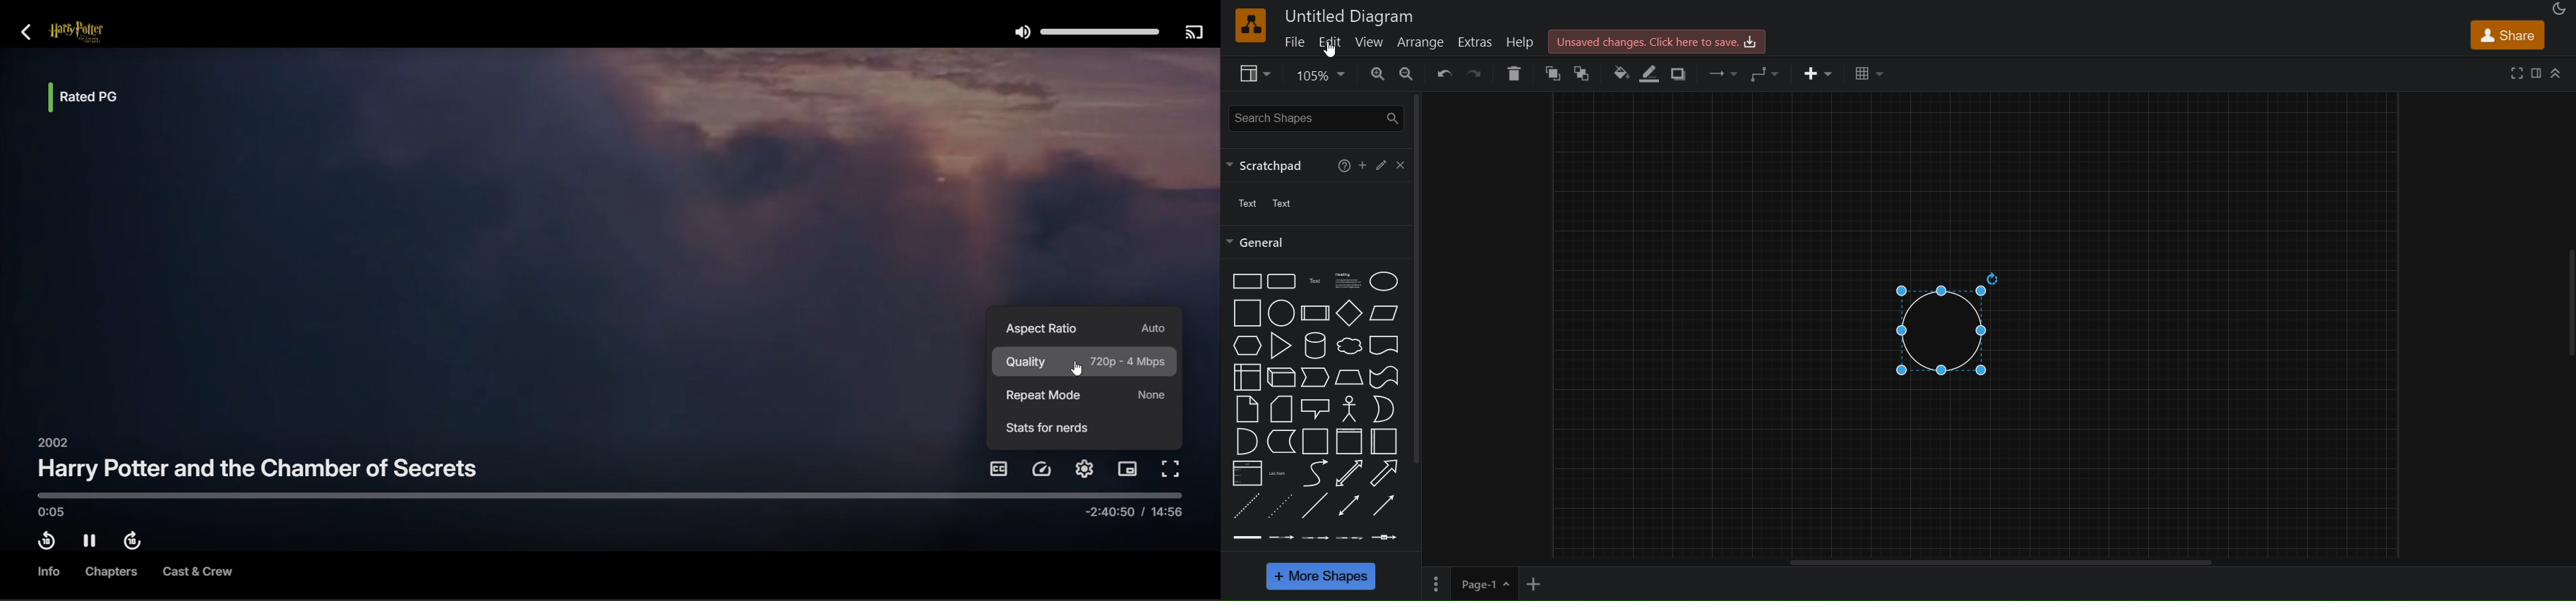 The height and width of the screenshot is (616, 2576). I want to click on untitled diagram, so click(1353, 14).